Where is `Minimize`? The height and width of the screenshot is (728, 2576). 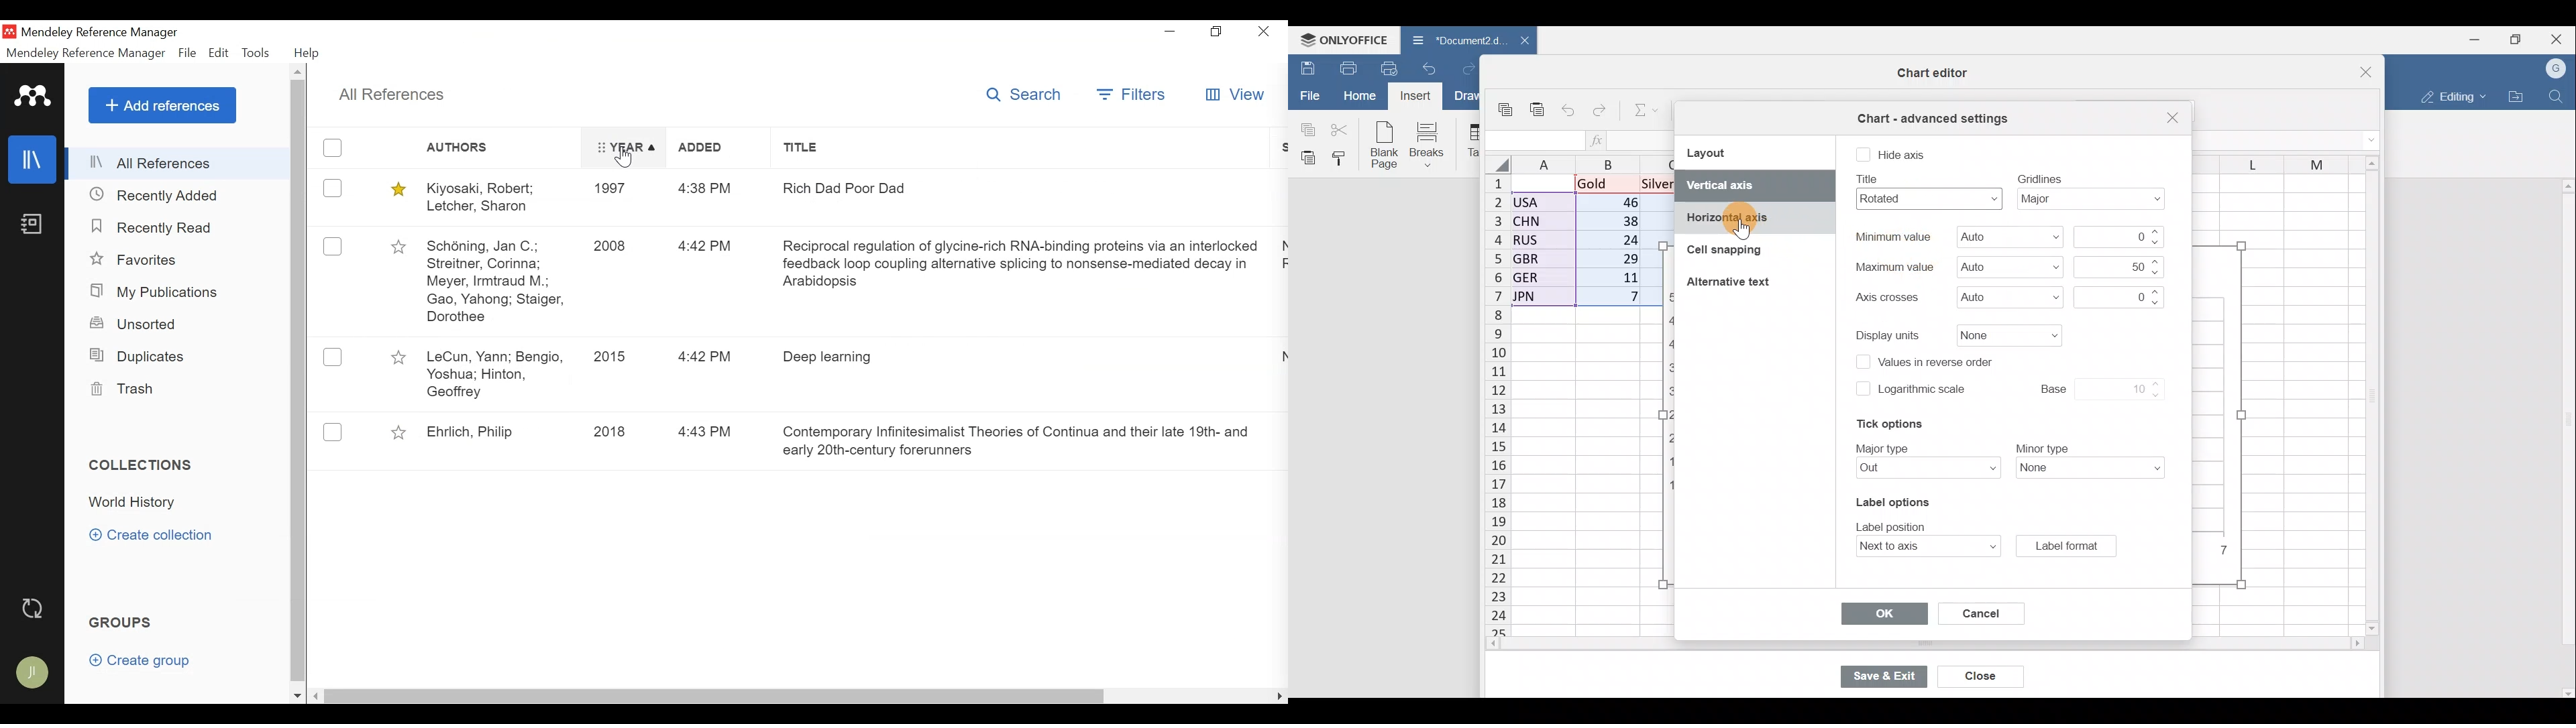
Minimize is located at coordinates (2471, 41).